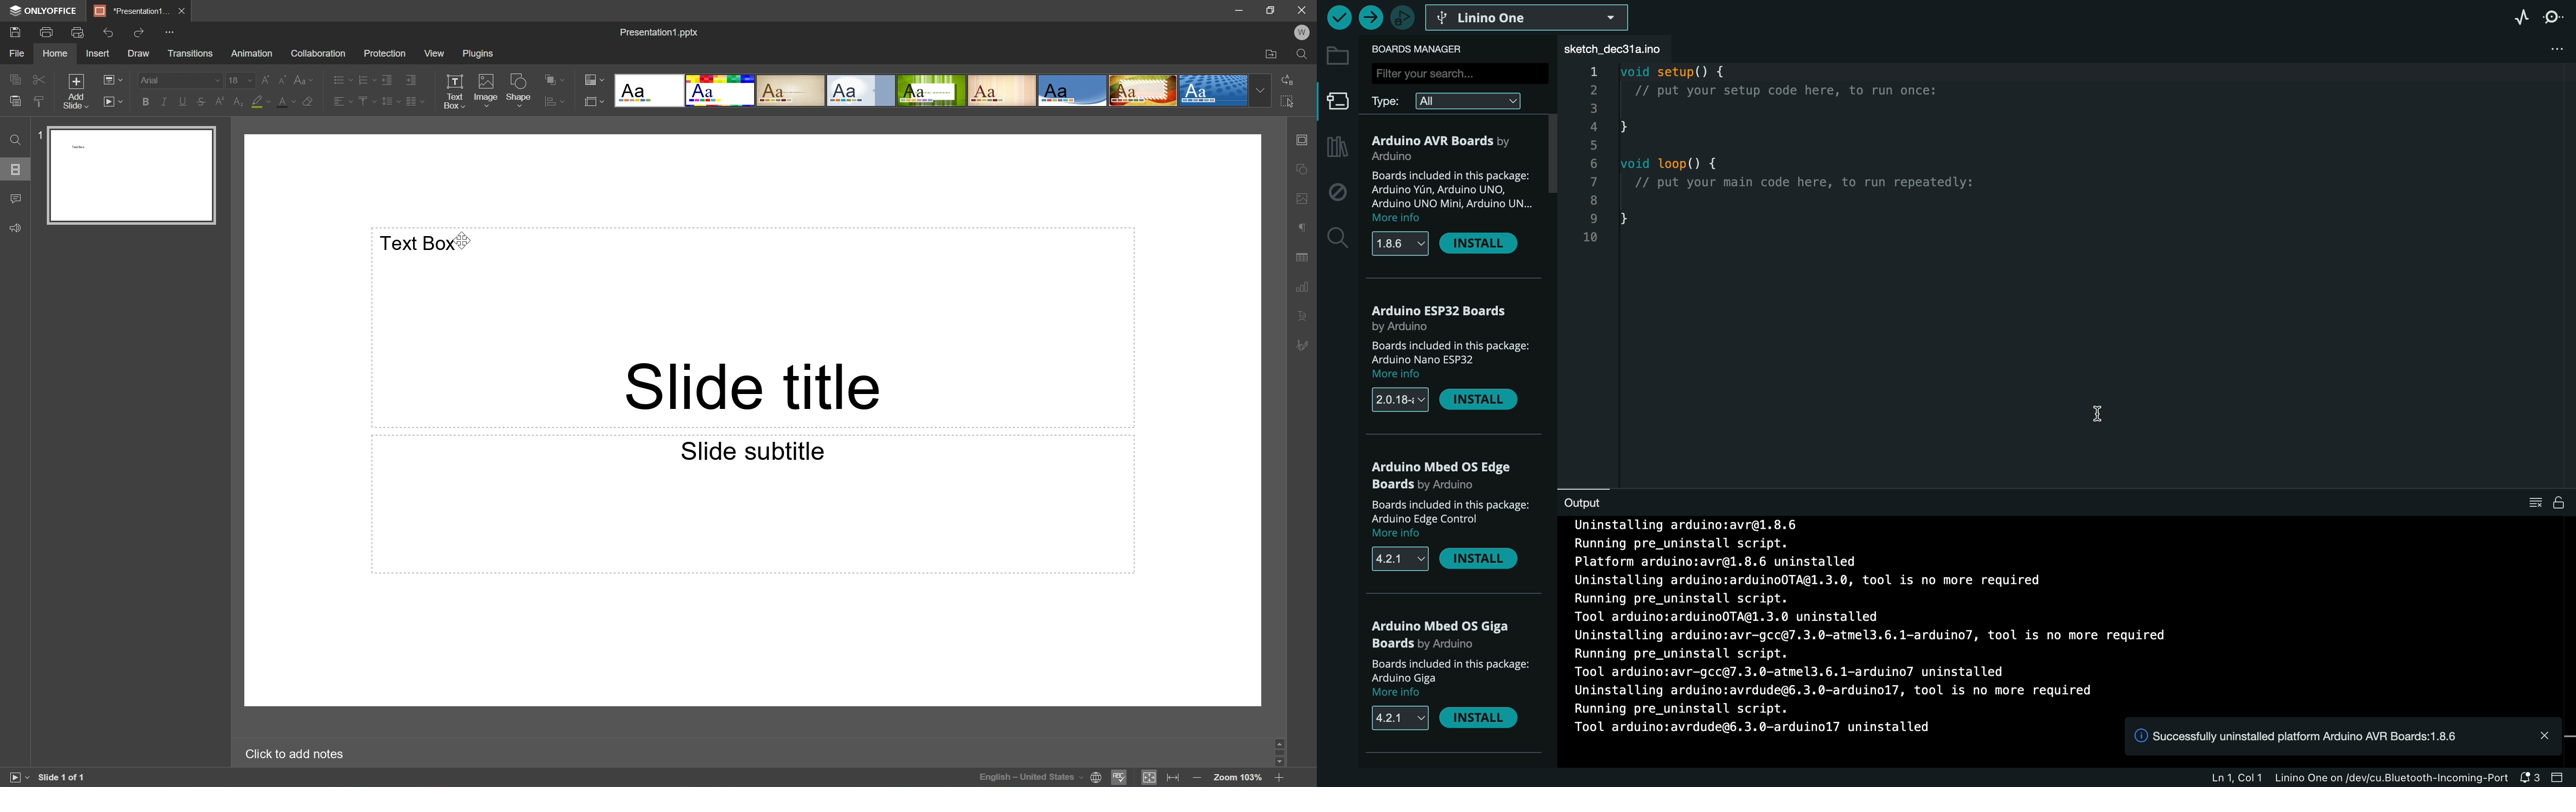  Describe the element at coordinates (62, 776) in the screenshot. I see `Slide 1 of 1` at that location.